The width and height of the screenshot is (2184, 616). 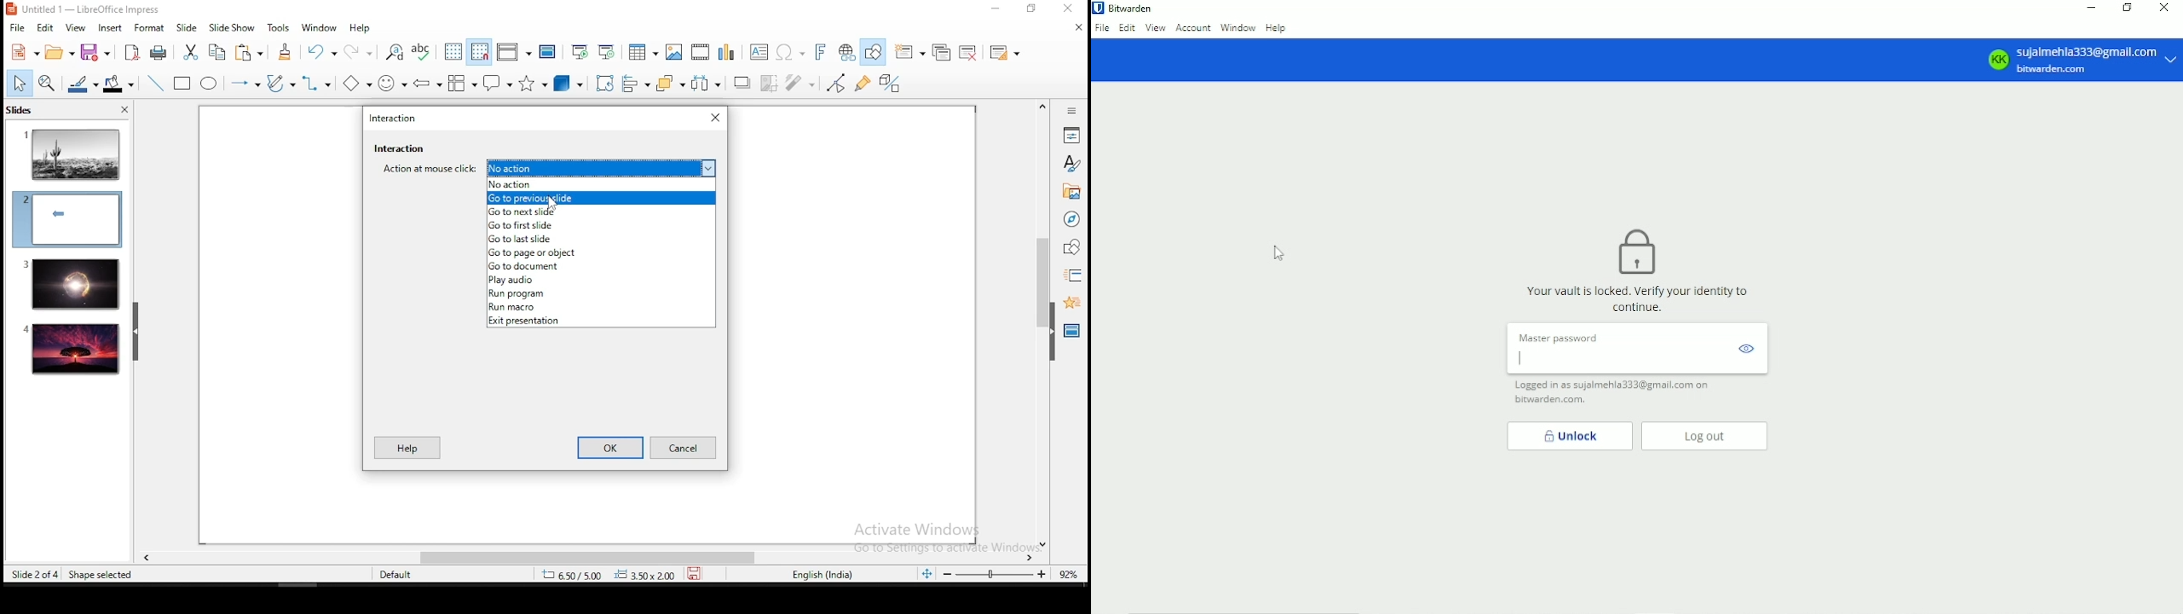 I want to click on slides, so click(x=22, y=112).